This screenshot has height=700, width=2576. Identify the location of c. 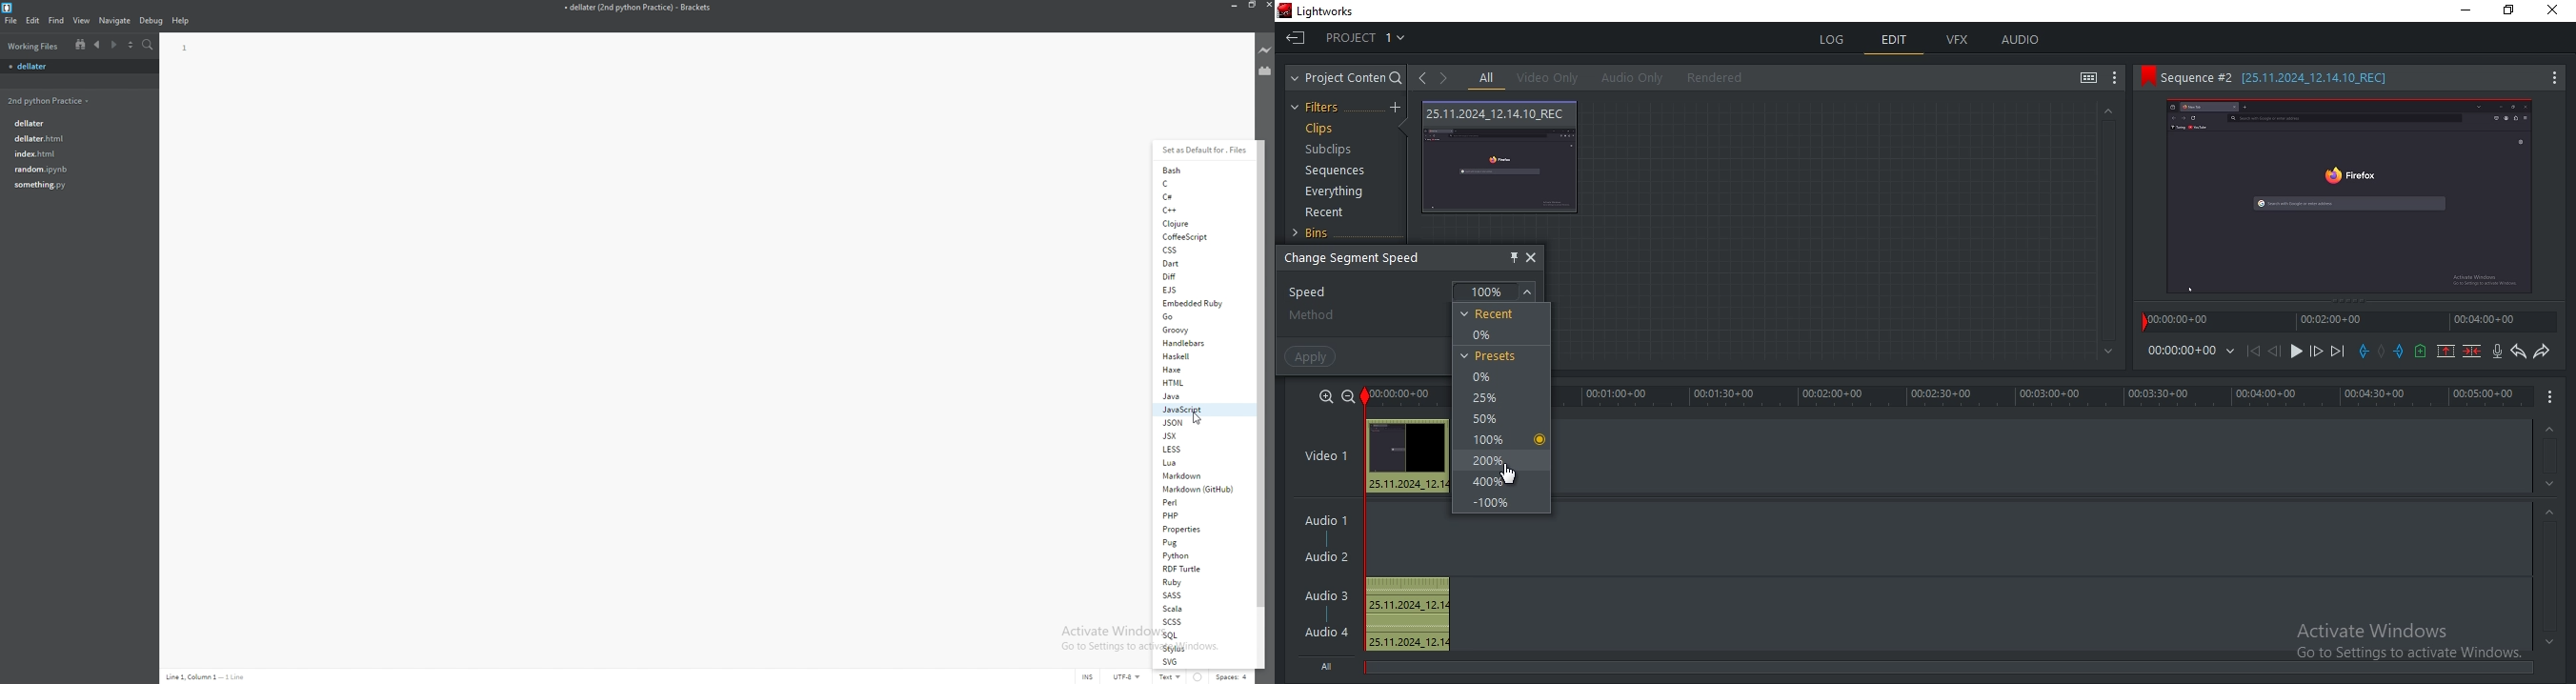
(1197, 183).